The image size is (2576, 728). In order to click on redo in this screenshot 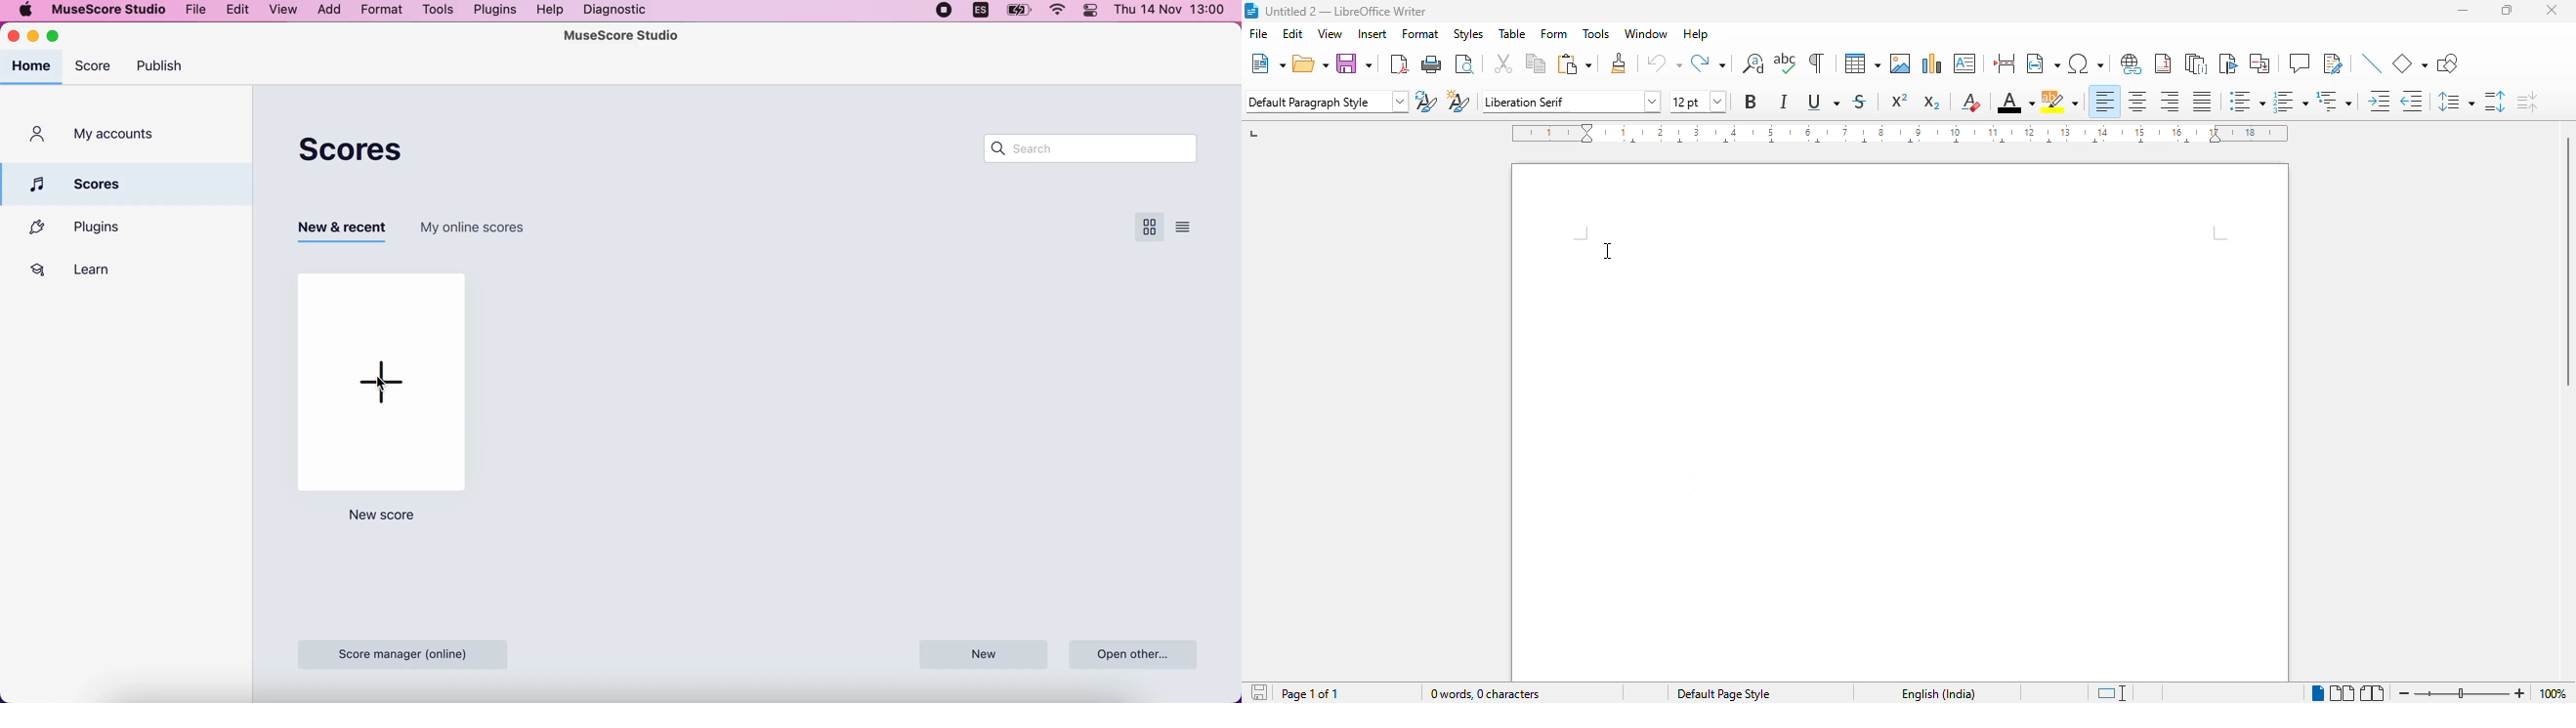, I will do `click(1709, 62)`.